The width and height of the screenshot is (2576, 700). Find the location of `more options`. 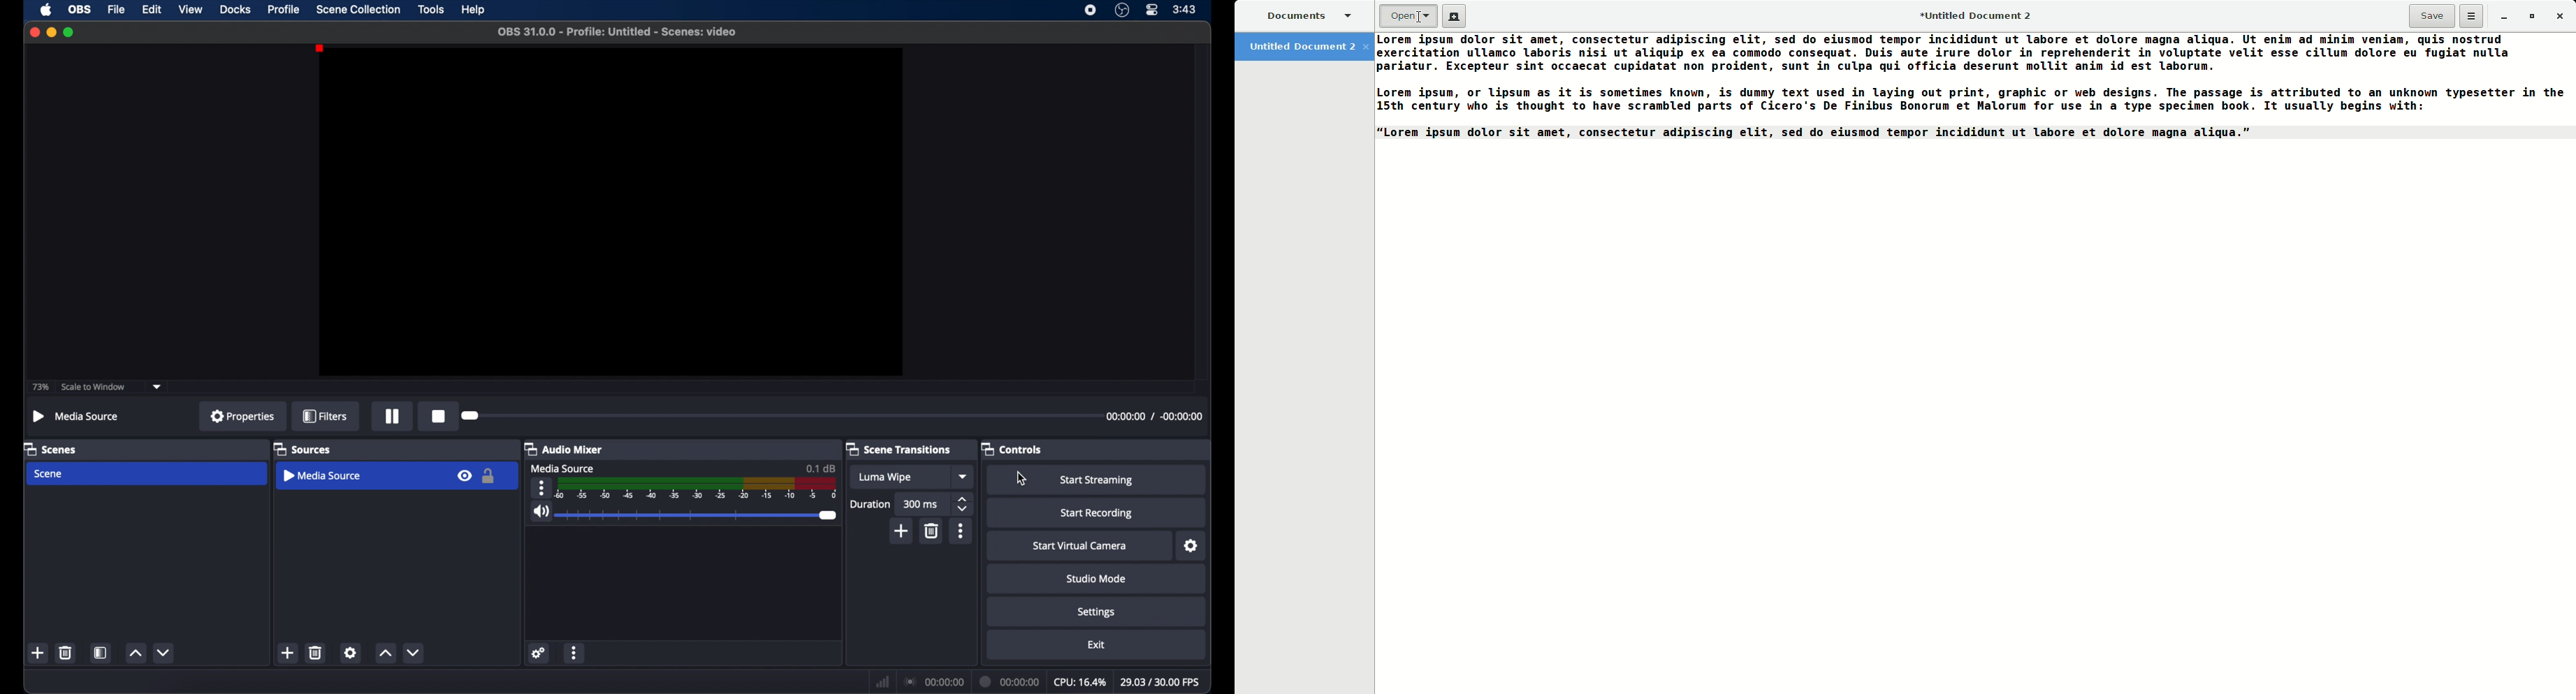

more options is located at coordinates (575, 652).